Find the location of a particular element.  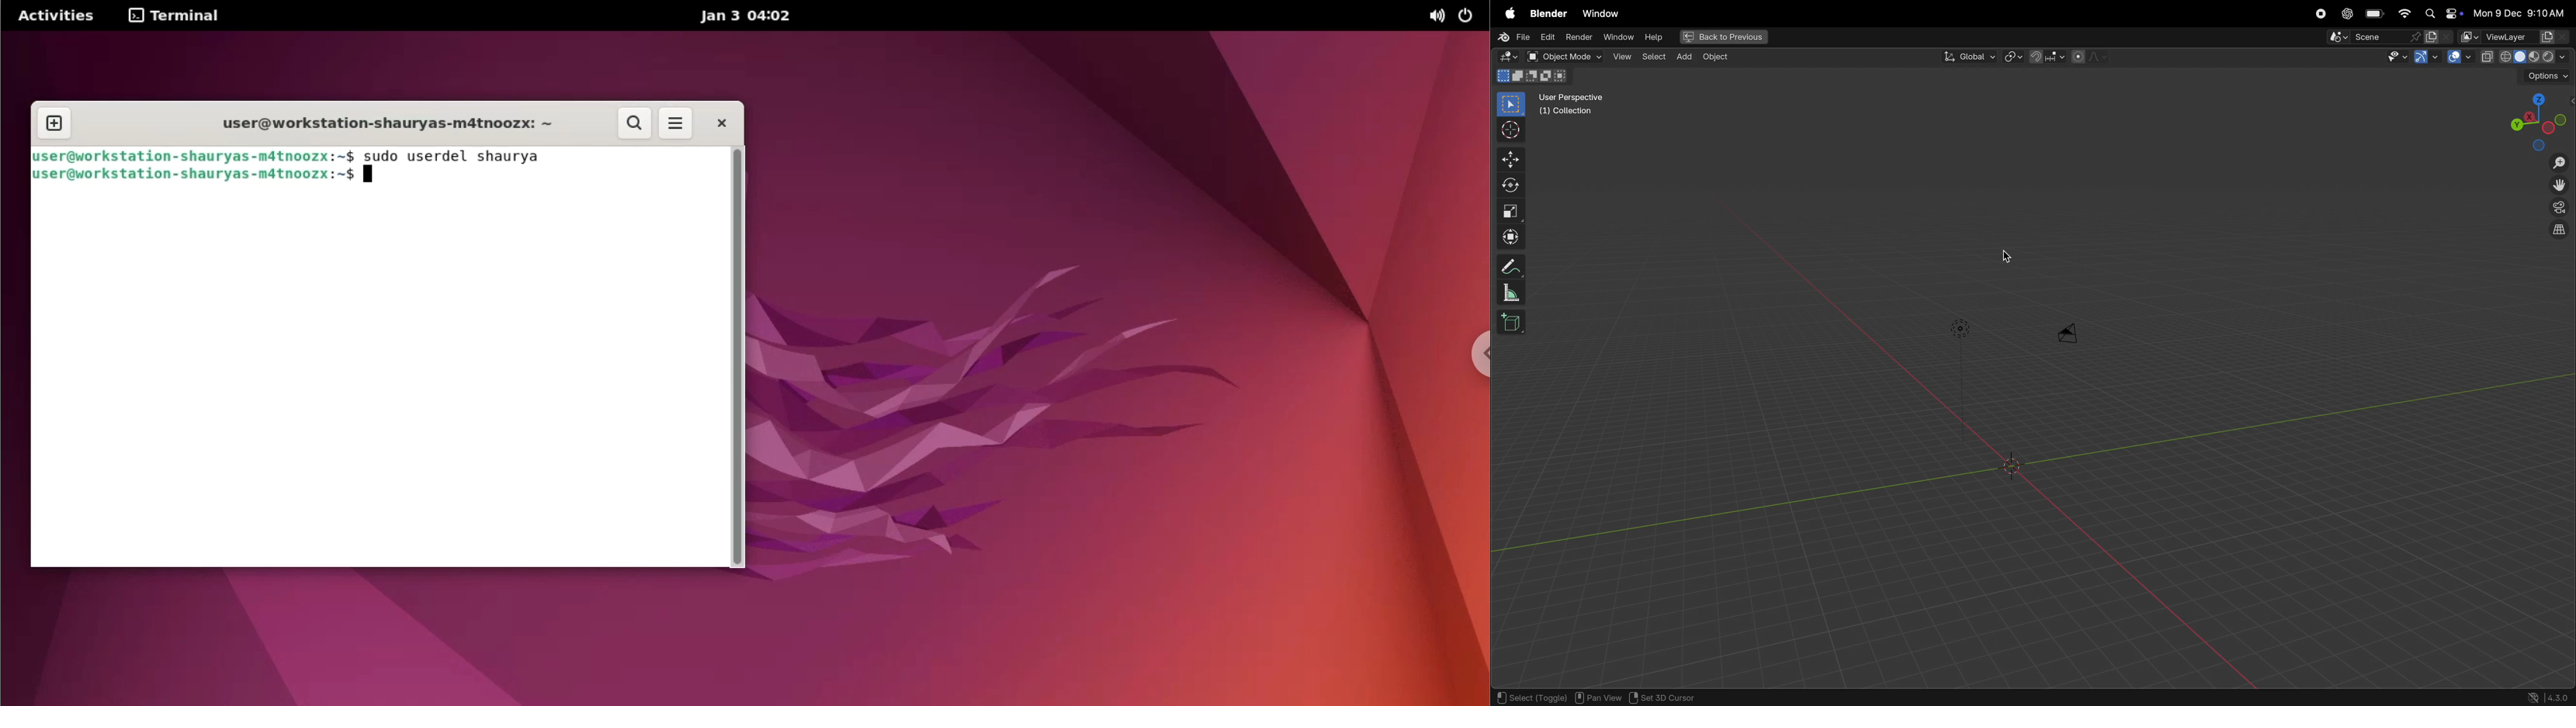

chatgpt is located at coordinates (2346, 14).